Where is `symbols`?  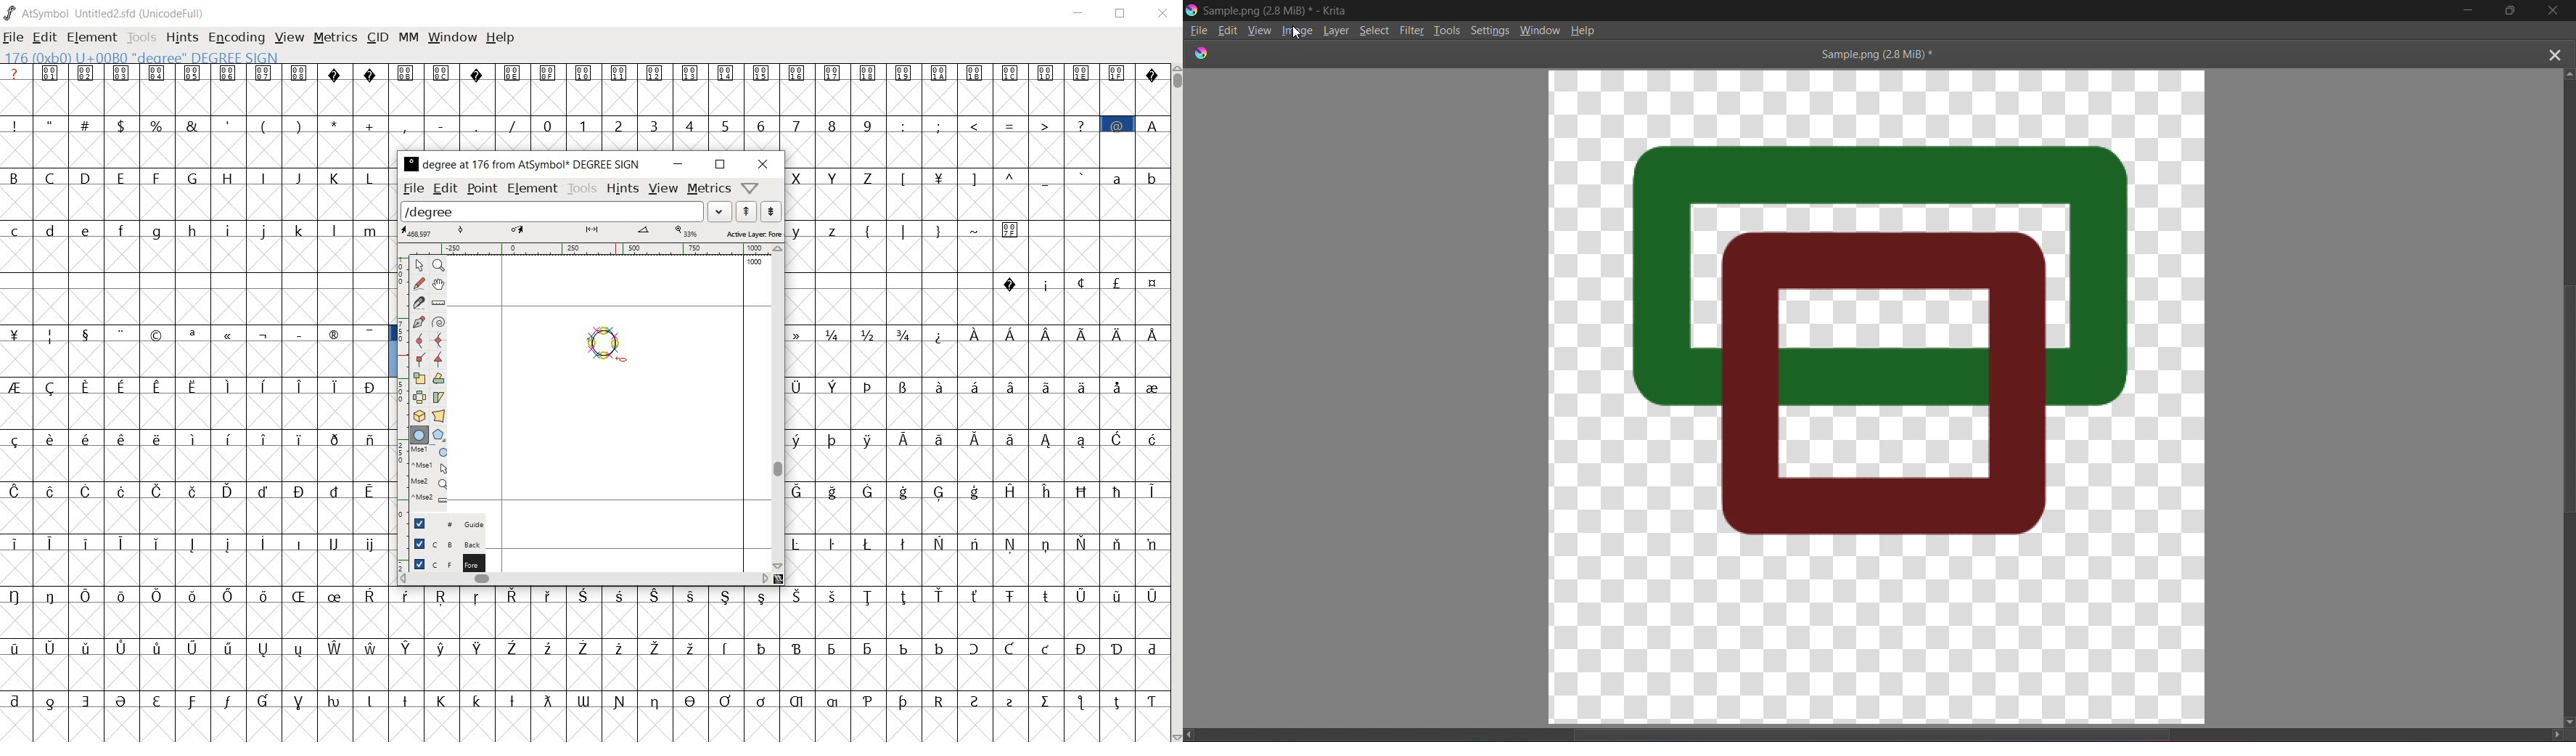 symbols is located at coordinates (943, 229).